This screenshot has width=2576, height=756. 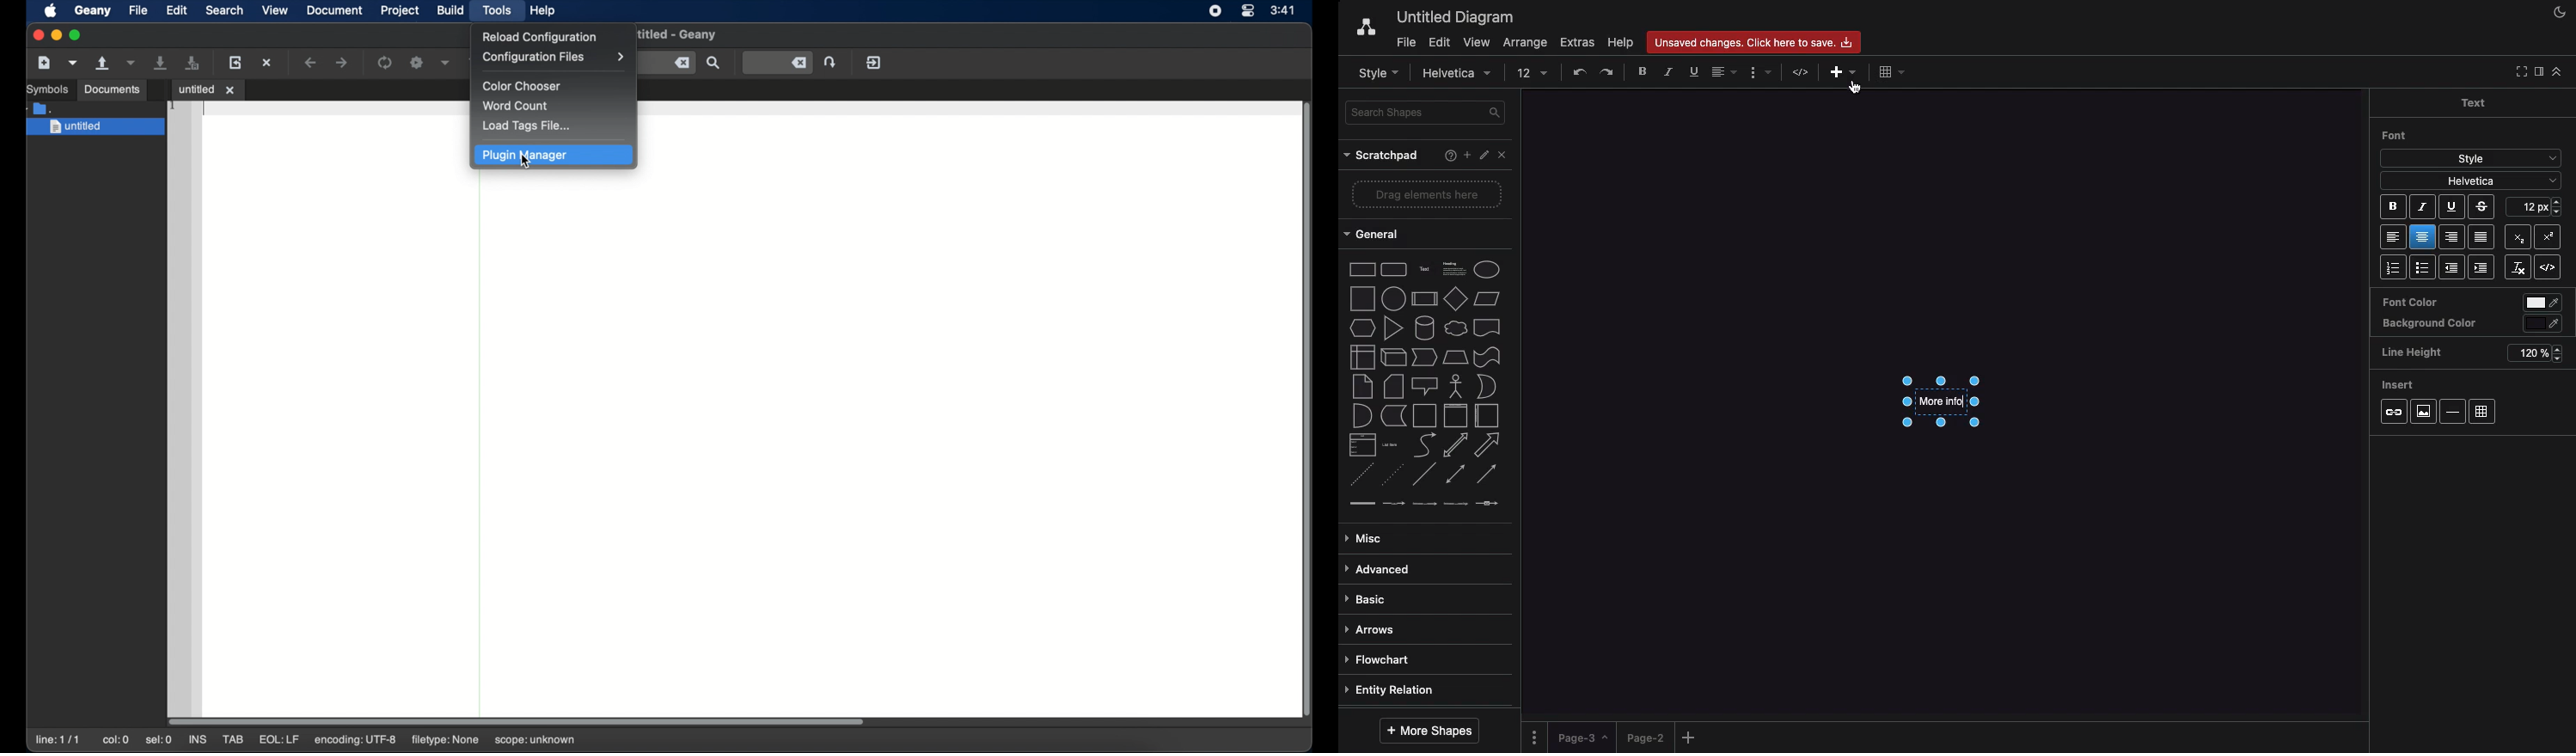 I want to click on connector with label, so click(x=1393, y=505).